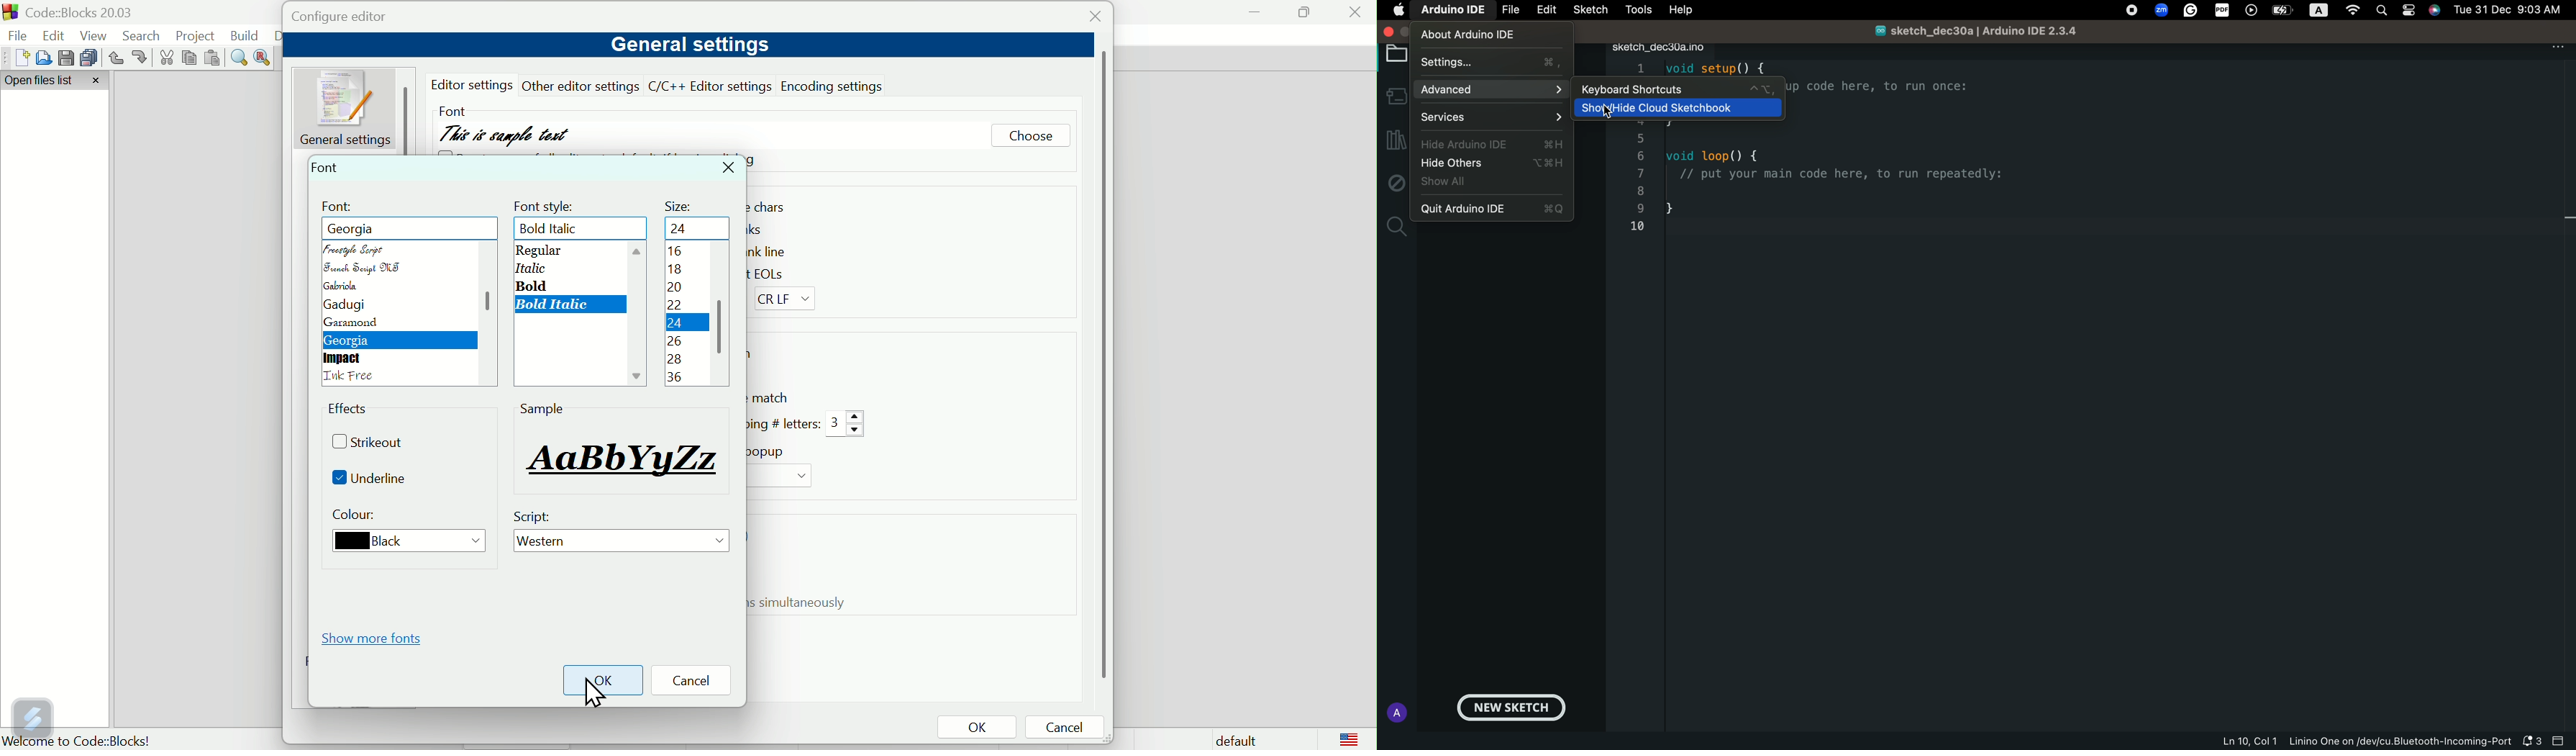  What do you see at coordinates (678, 307) in the screenshot?
I see `22` at bounding box center [678, 307].